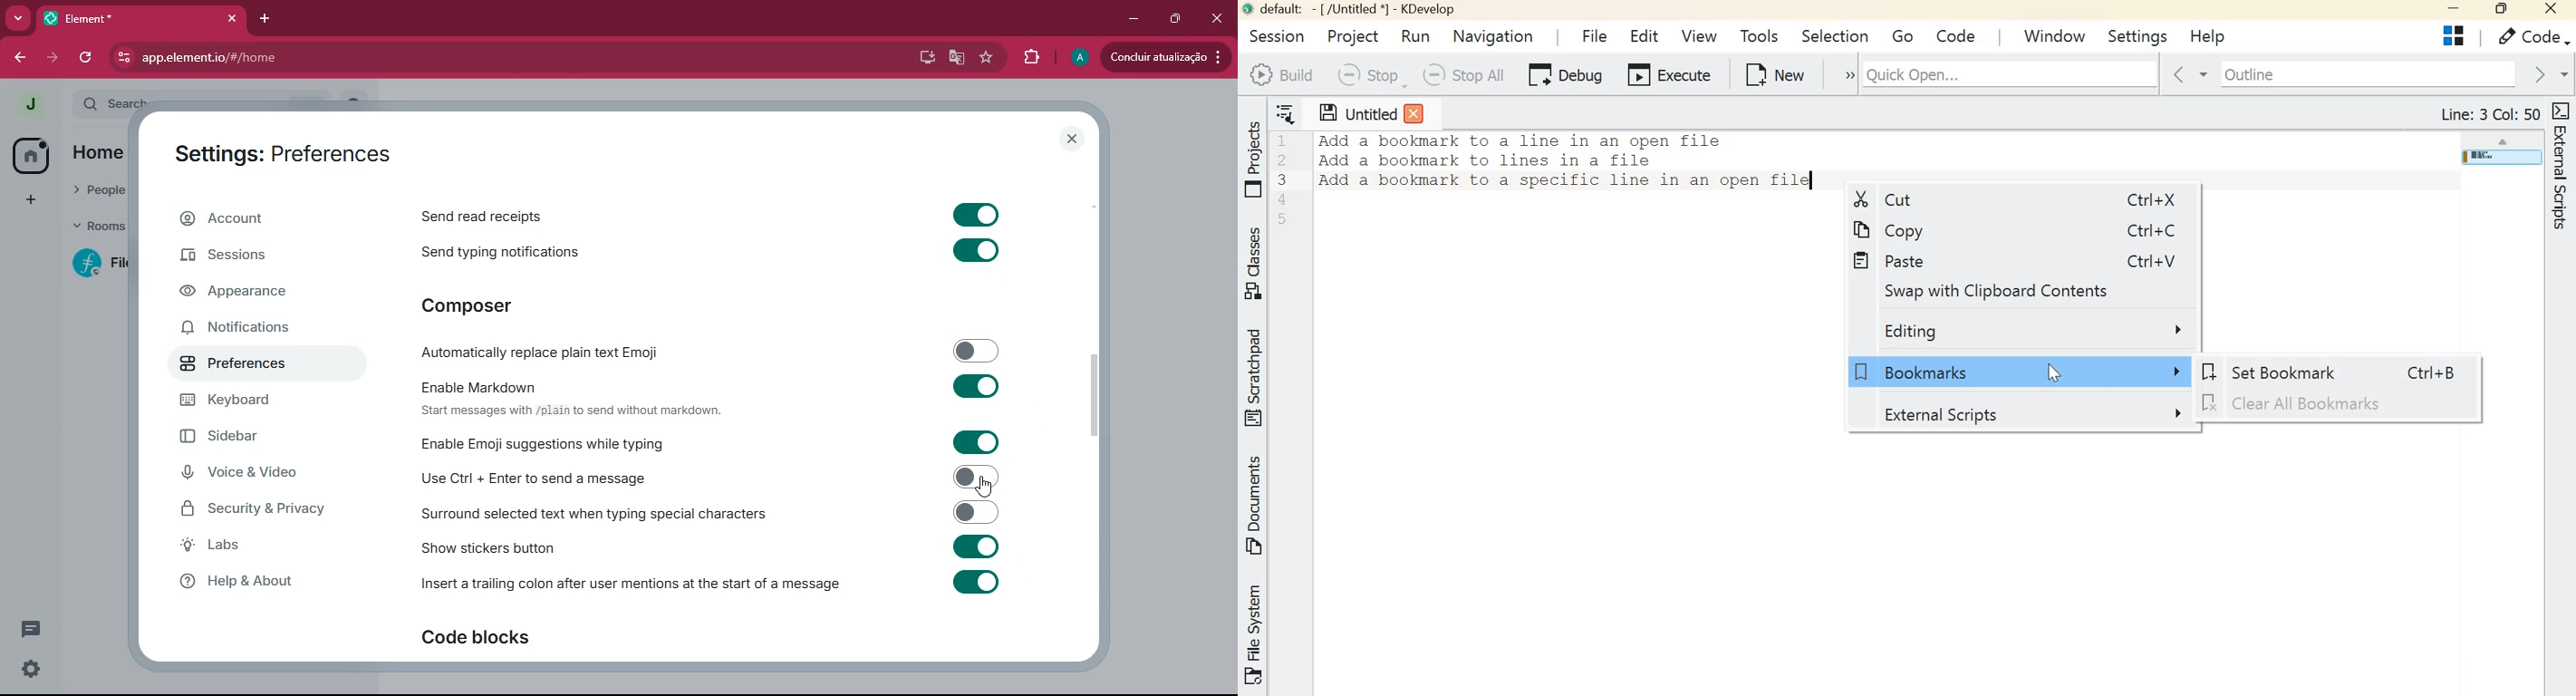 The image size is (2576, 700). I want to click on Swap with clipboard contents, so click(2004, 290).